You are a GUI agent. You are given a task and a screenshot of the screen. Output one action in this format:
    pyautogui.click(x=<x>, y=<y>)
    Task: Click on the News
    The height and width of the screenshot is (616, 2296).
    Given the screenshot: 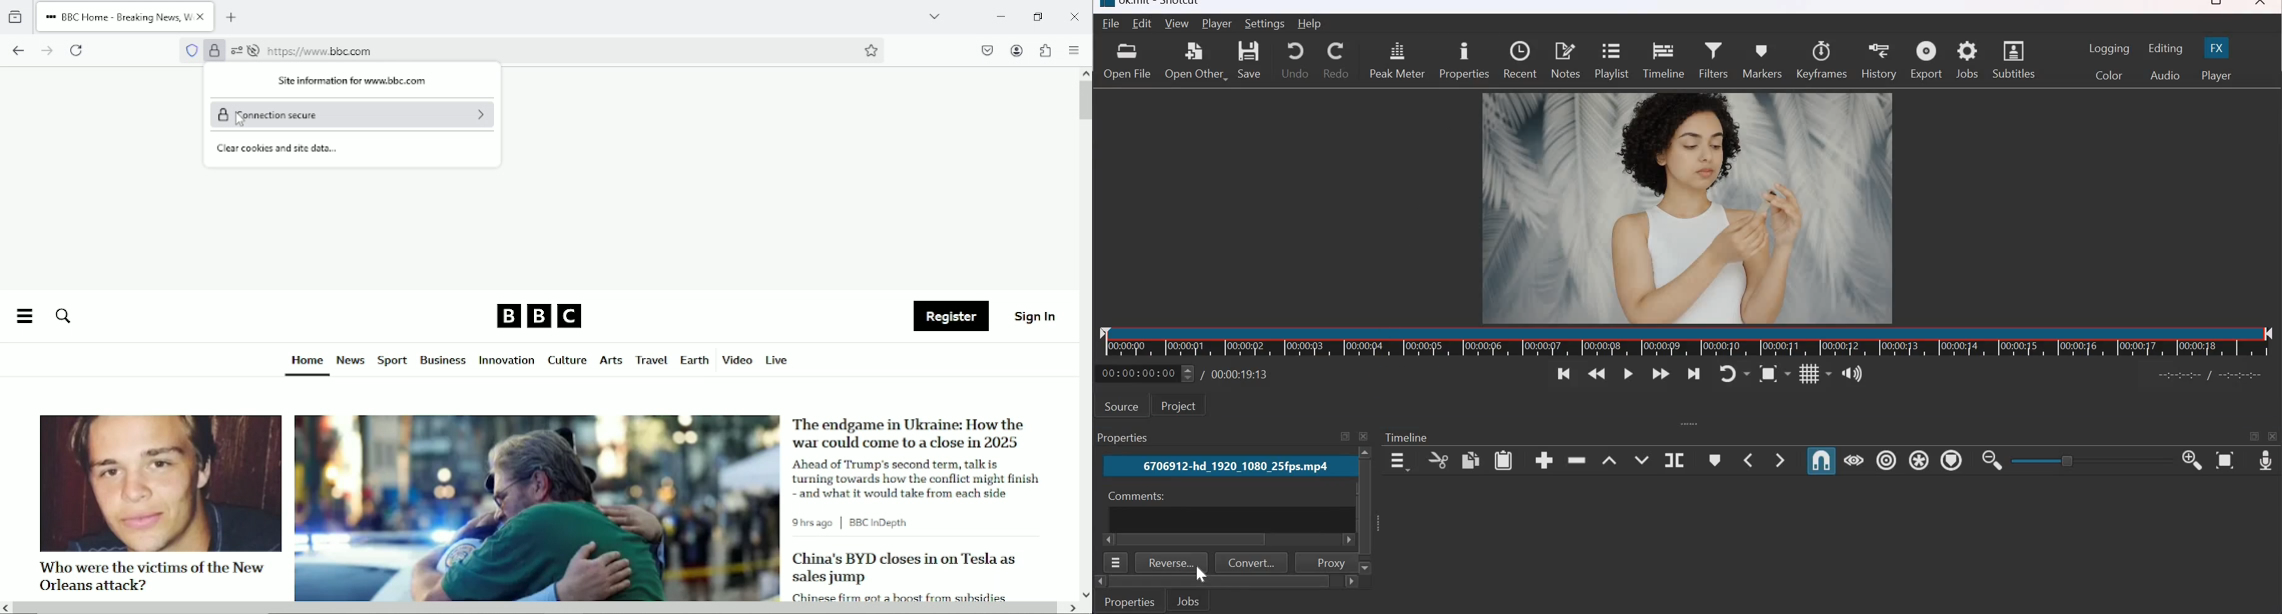 What is the action you would take?
    pyautogui.click(x=351, y=361)
    